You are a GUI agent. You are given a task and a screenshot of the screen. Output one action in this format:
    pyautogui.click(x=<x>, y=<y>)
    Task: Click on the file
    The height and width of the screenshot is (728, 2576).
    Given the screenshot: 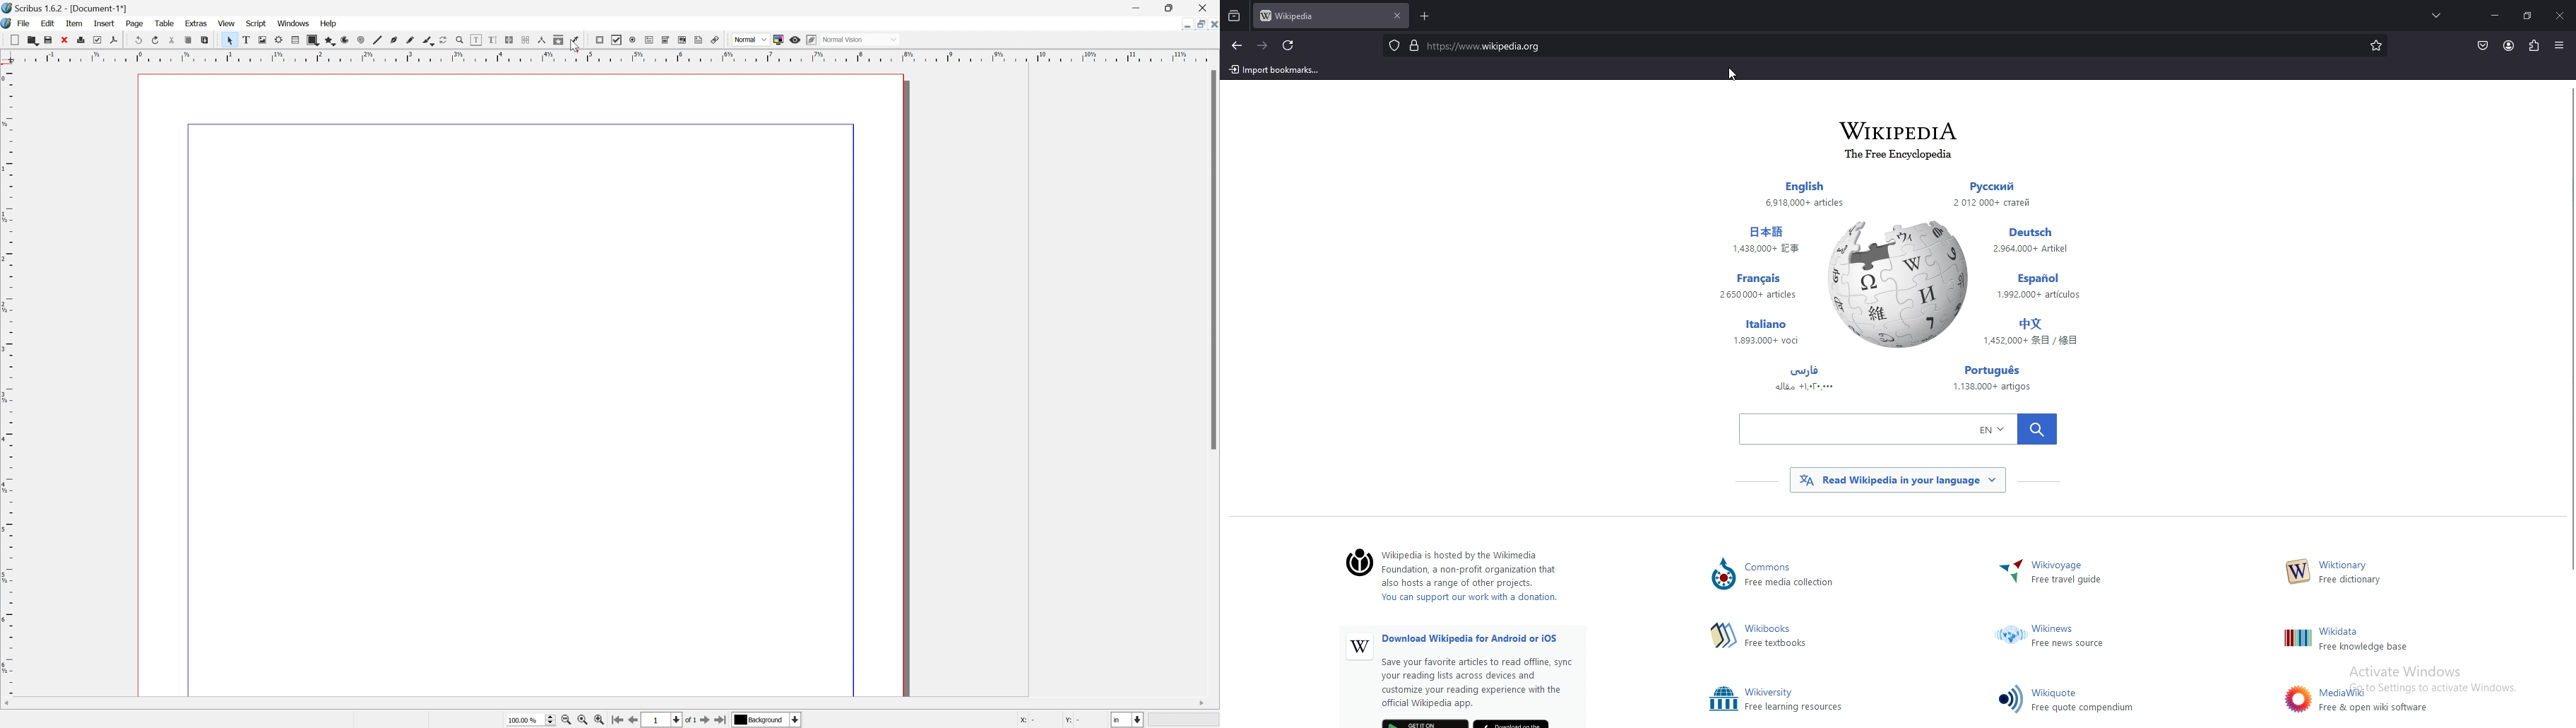 What is the action you would take?
    pyautogui.click(x=25, y=22)
    